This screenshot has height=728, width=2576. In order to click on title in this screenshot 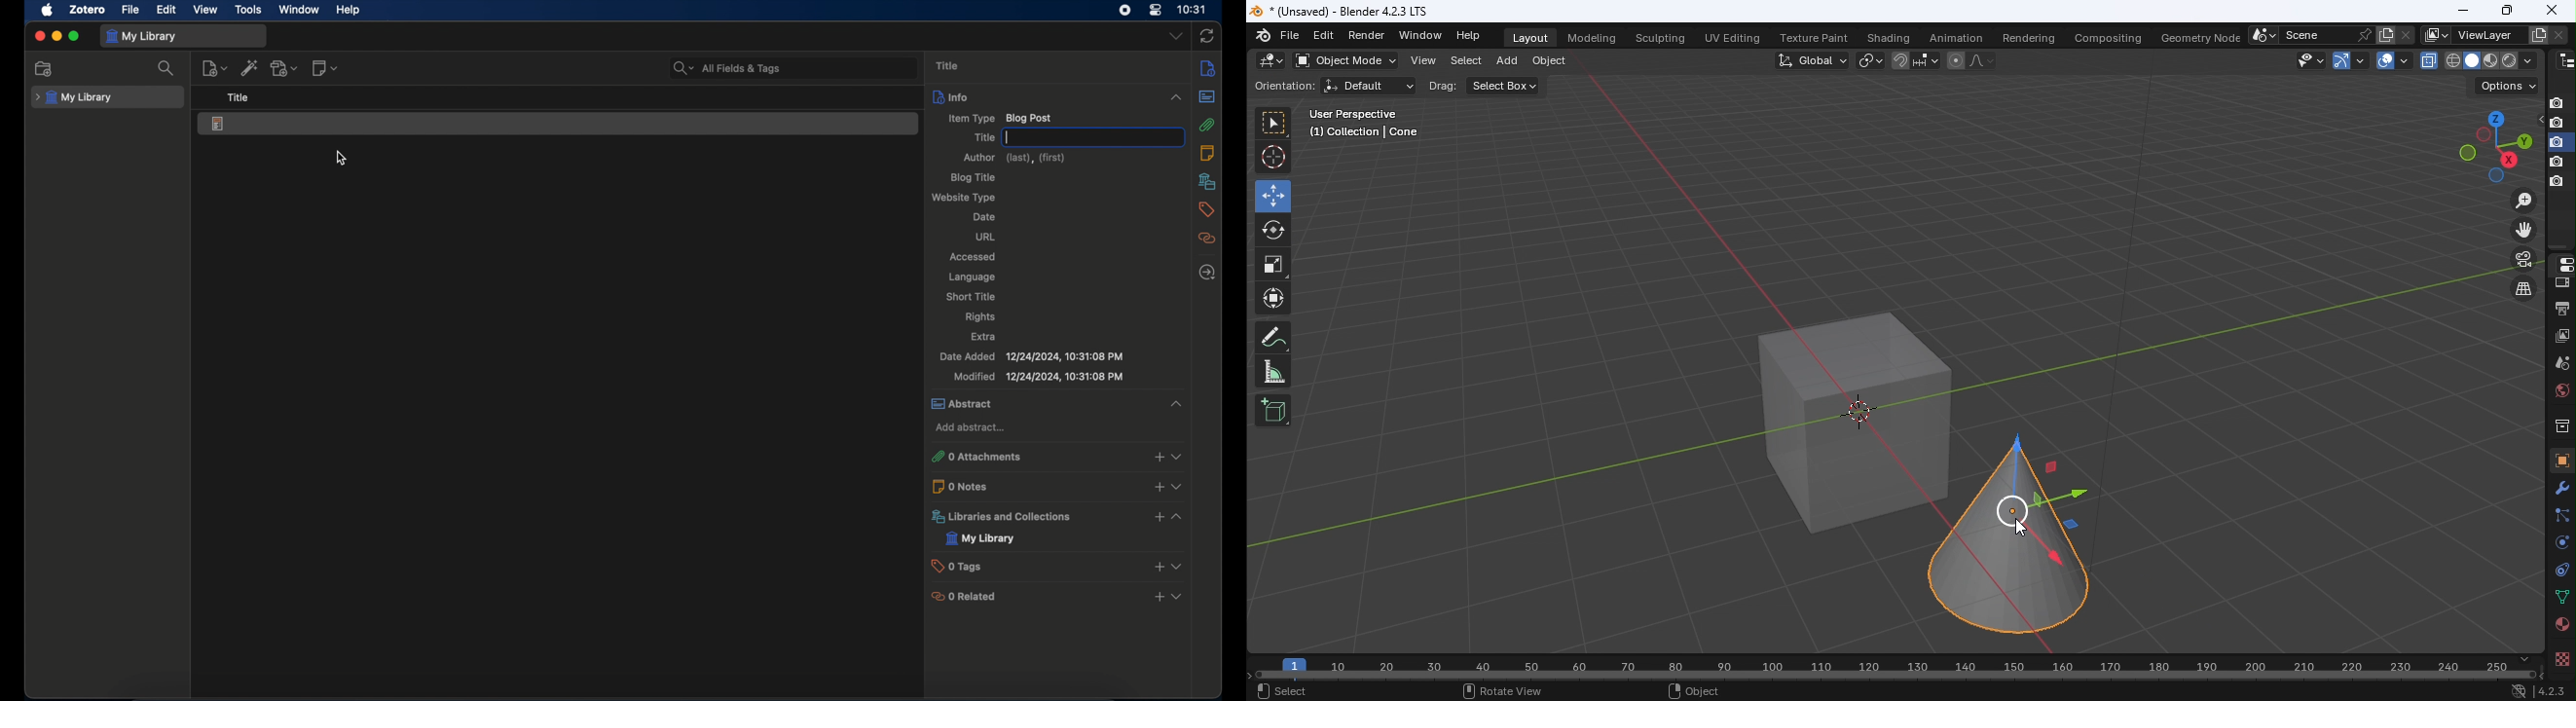, I will do `click(238, 97)`.